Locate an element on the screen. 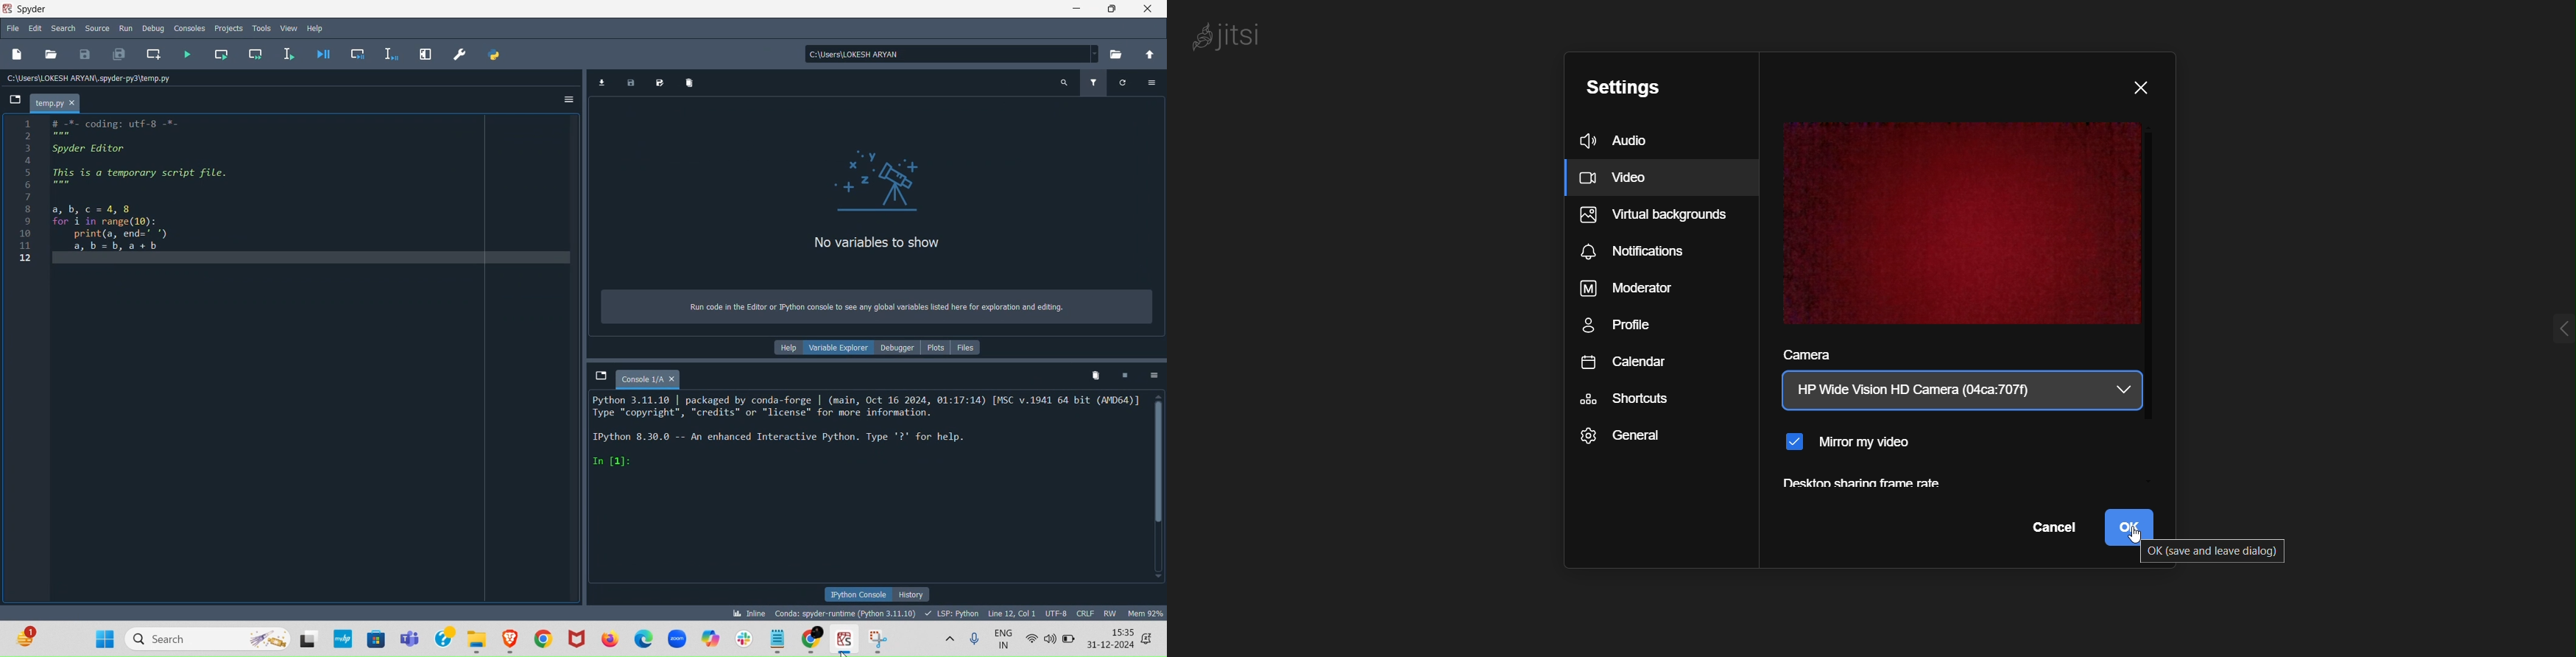 The image size is (2576, 672). File permissions is located at coordinates (1112, 611).